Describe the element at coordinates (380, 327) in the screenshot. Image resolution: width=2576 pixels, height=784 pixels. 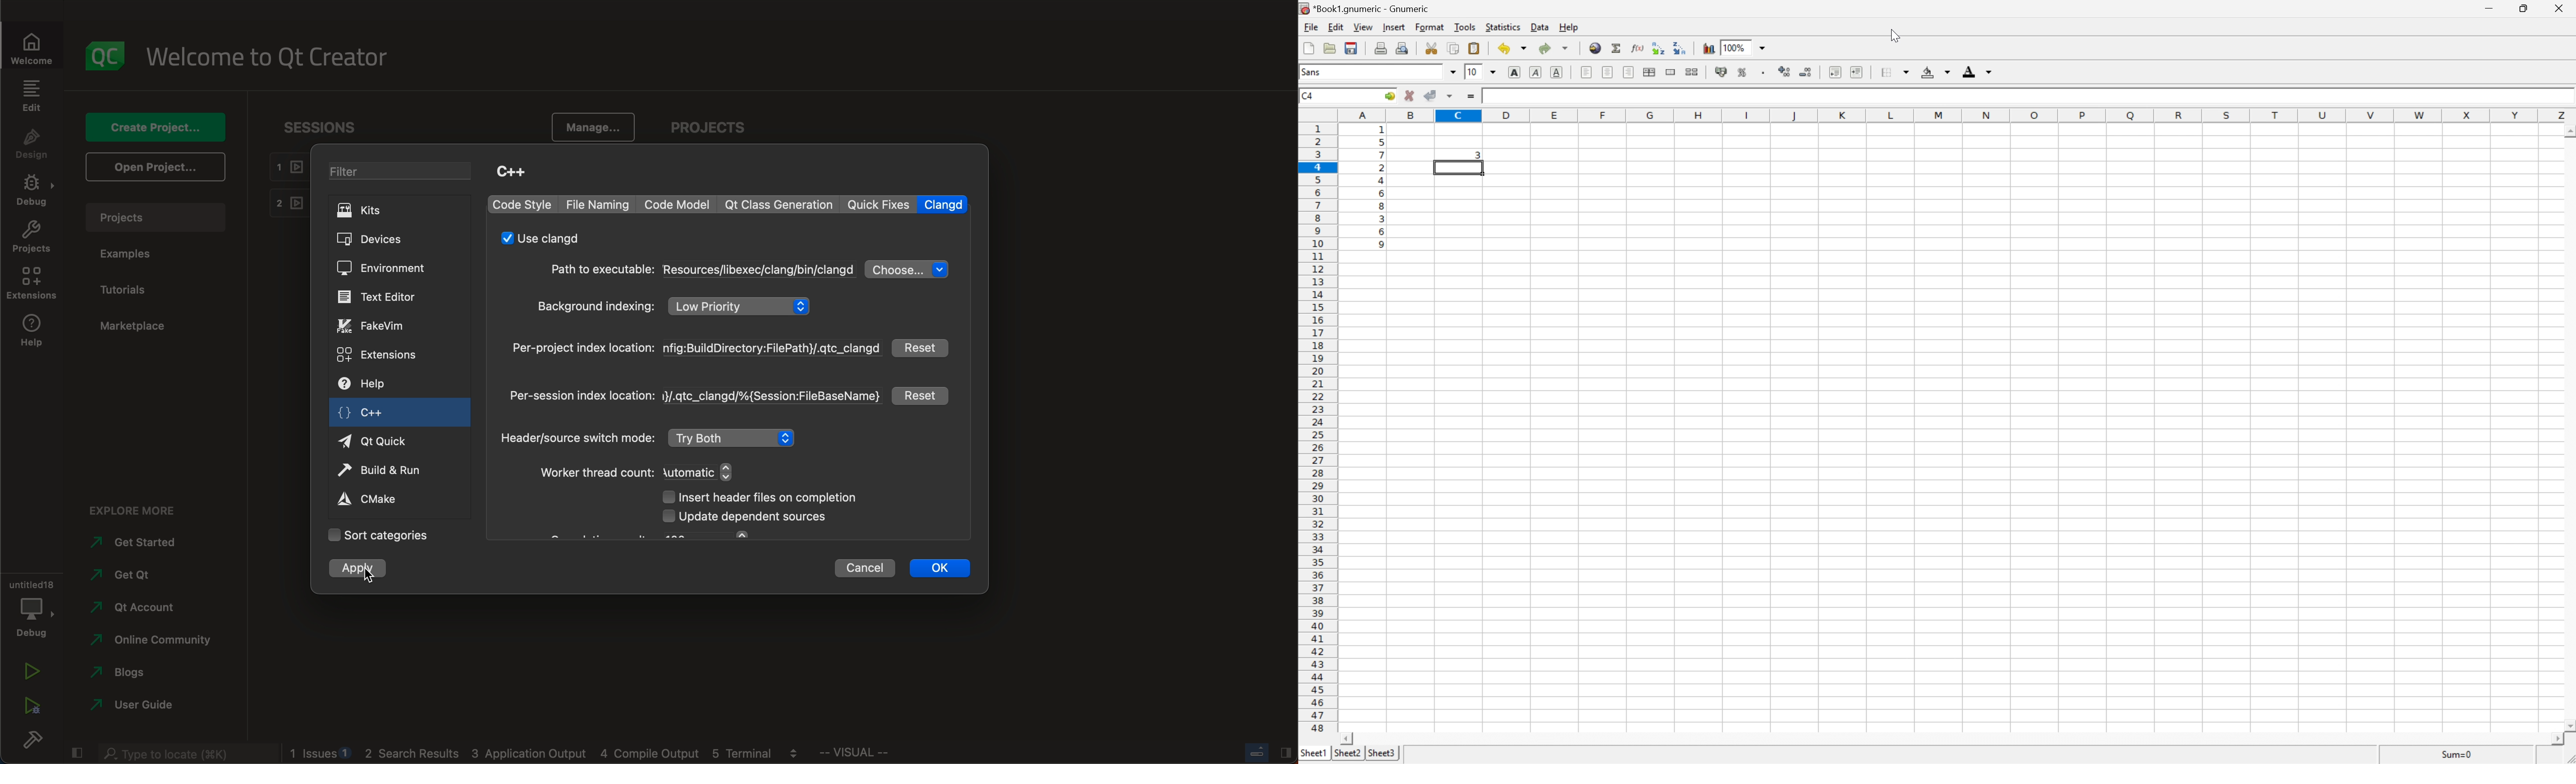
I see `fake vim` at that location.